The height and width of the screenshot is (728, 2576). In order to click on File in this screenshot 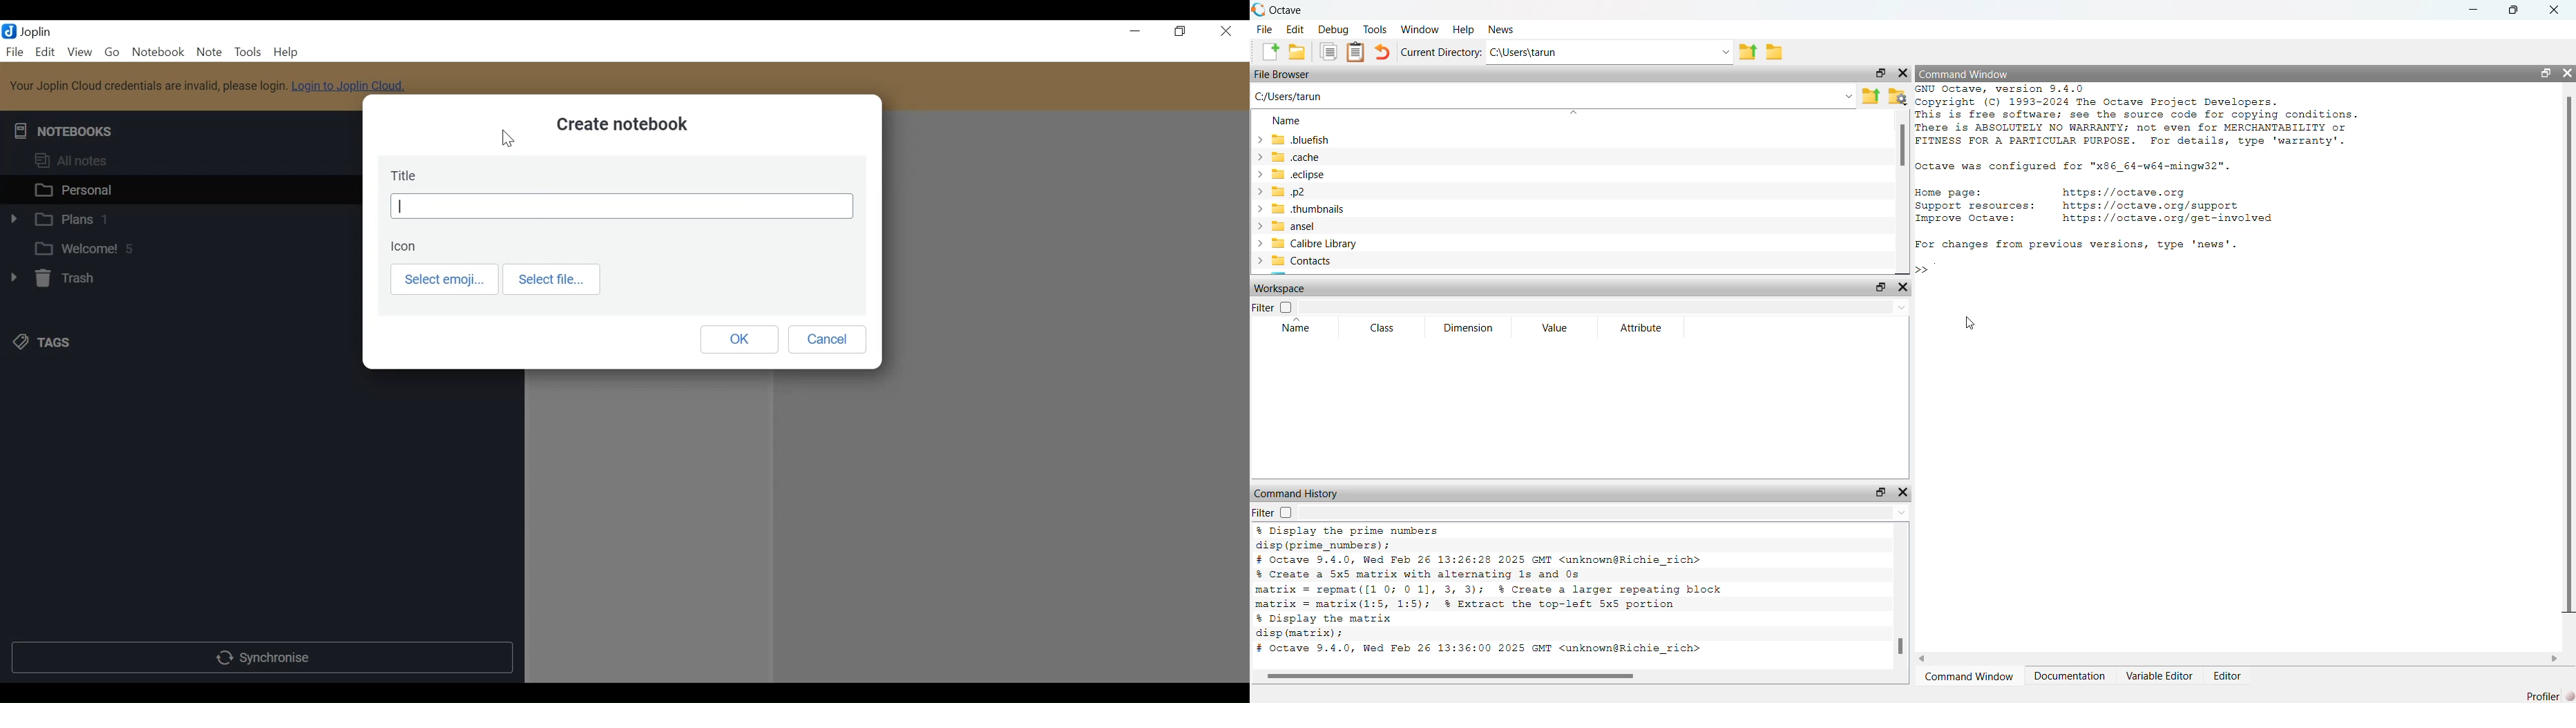, I will do `click(14, 51)`.